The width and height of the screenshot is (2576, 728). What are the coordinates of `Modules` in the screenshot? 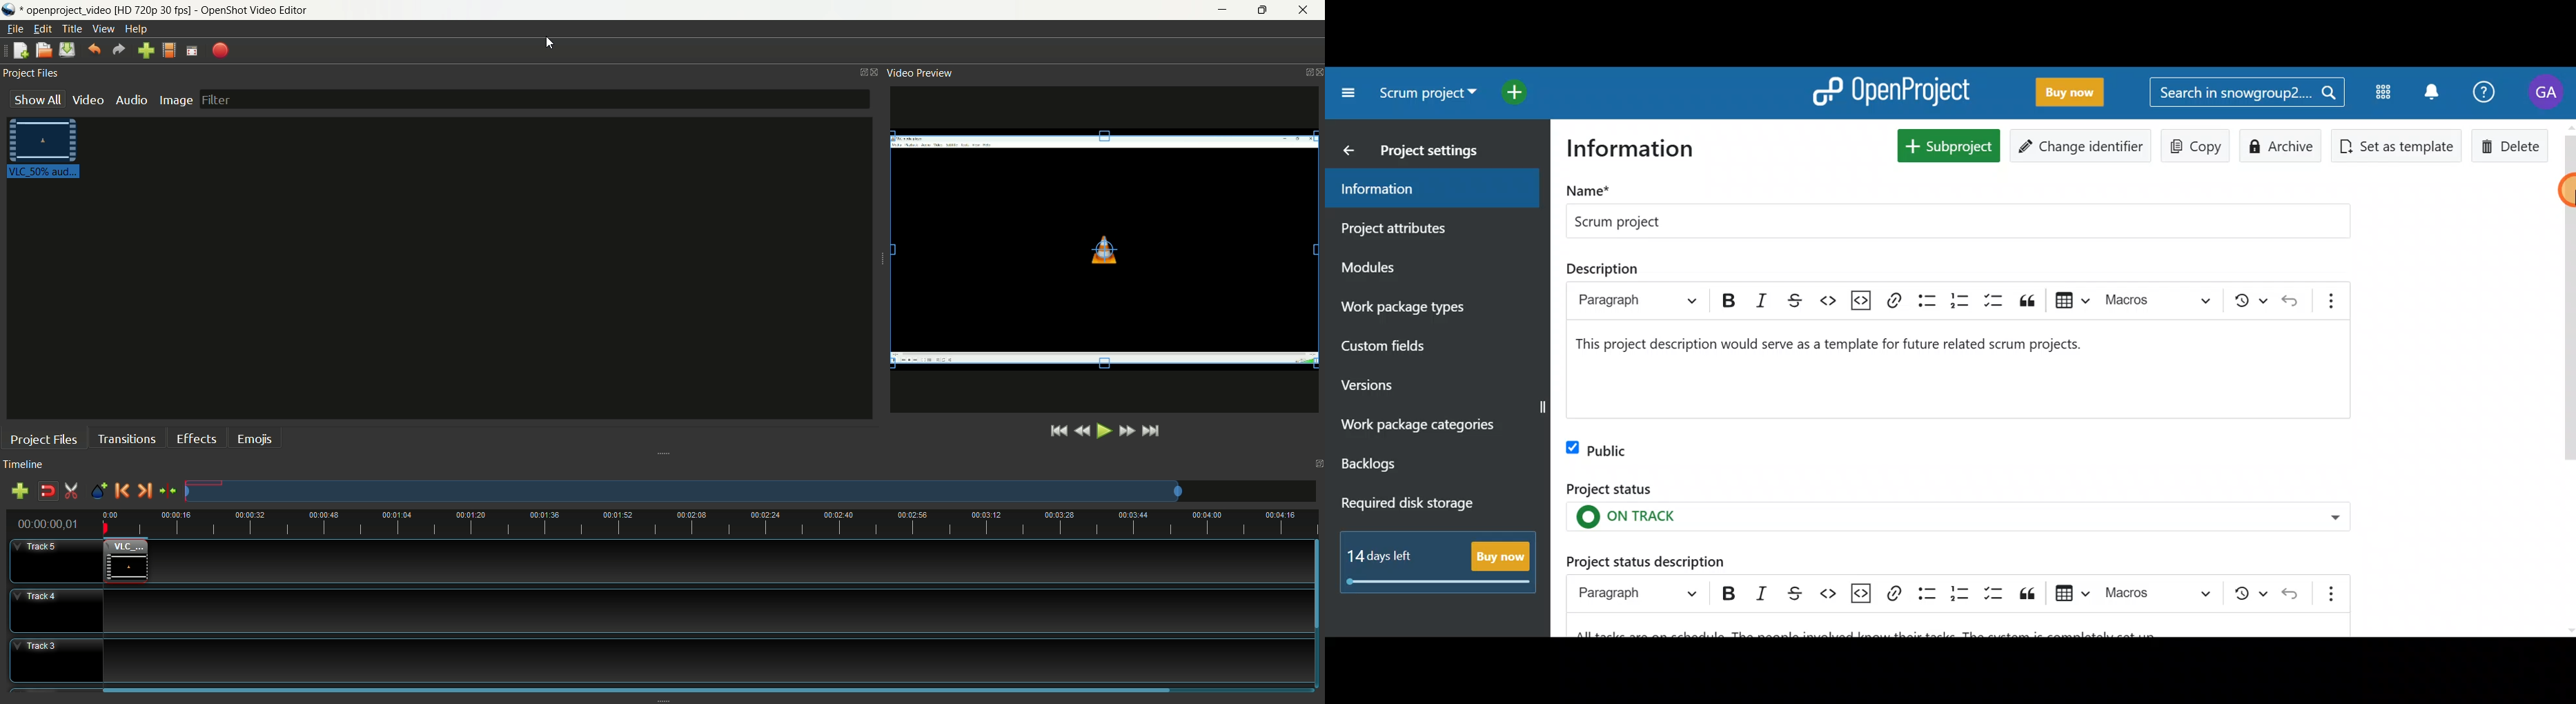 It's located at (2381, 95).